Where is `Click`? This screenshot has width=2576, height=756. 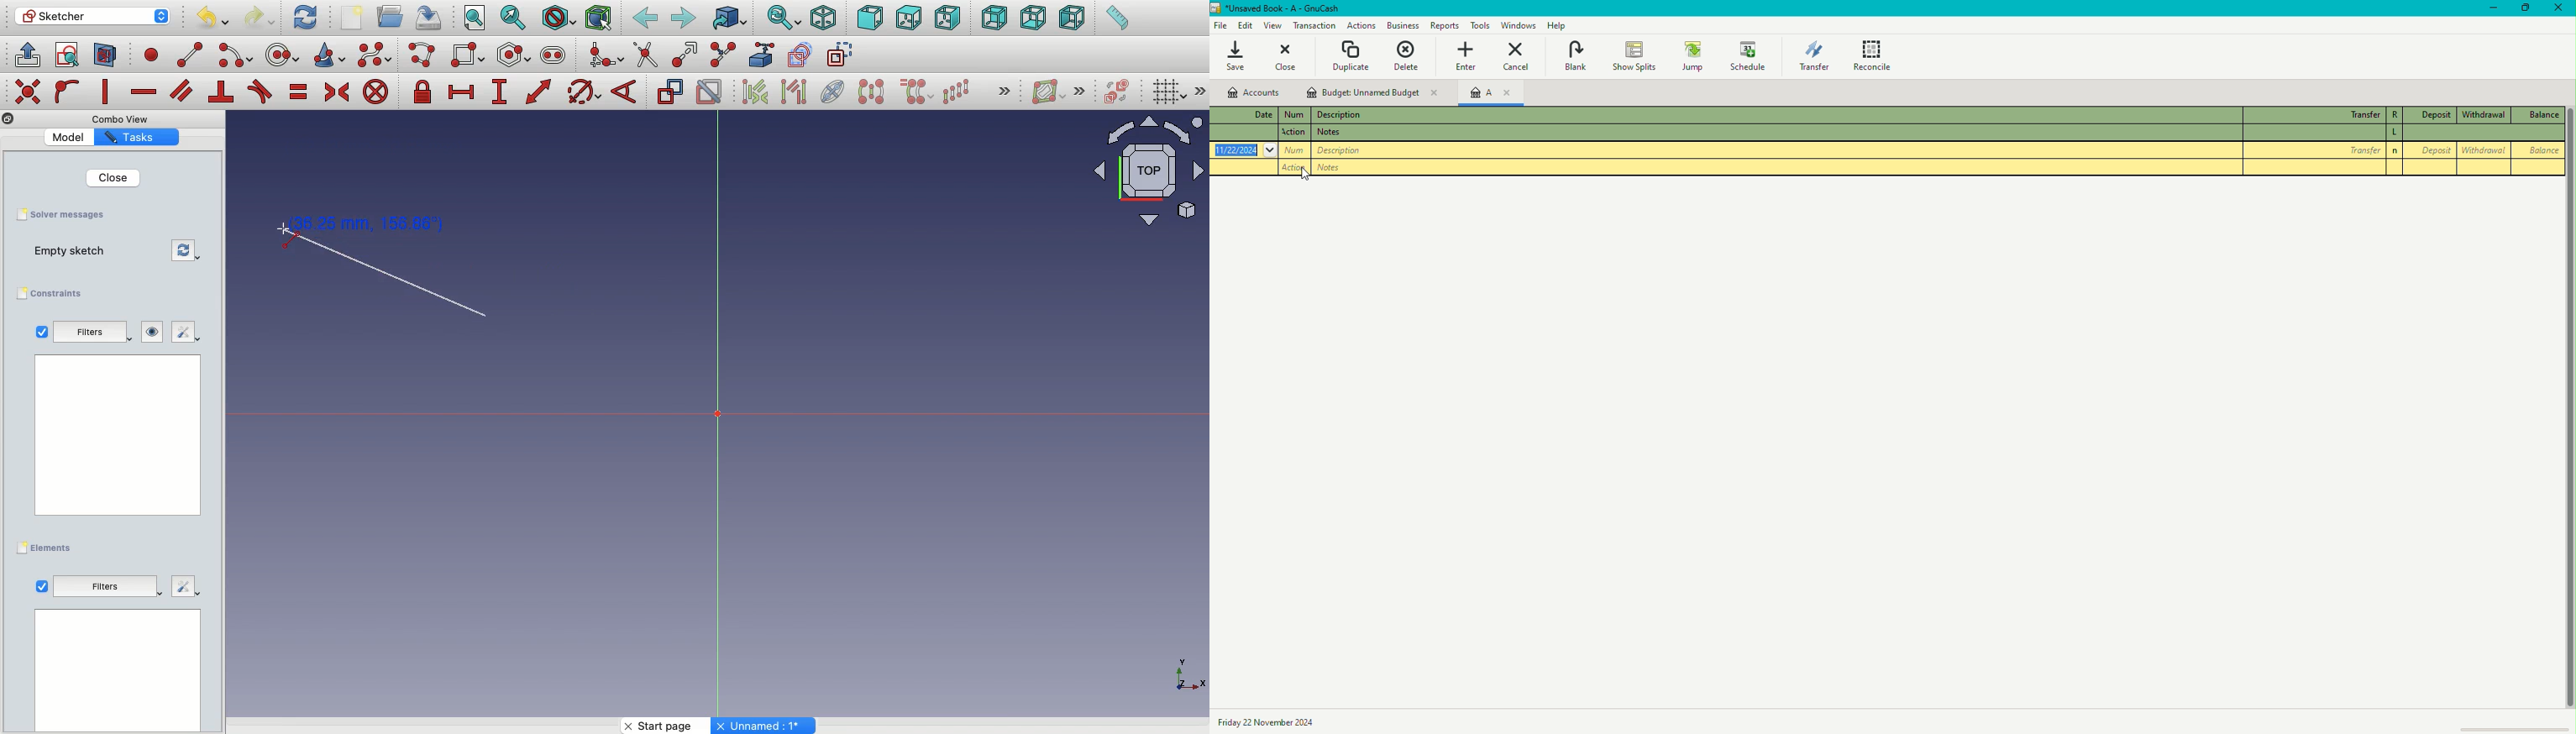
Click is located at coordinates (356, 225).